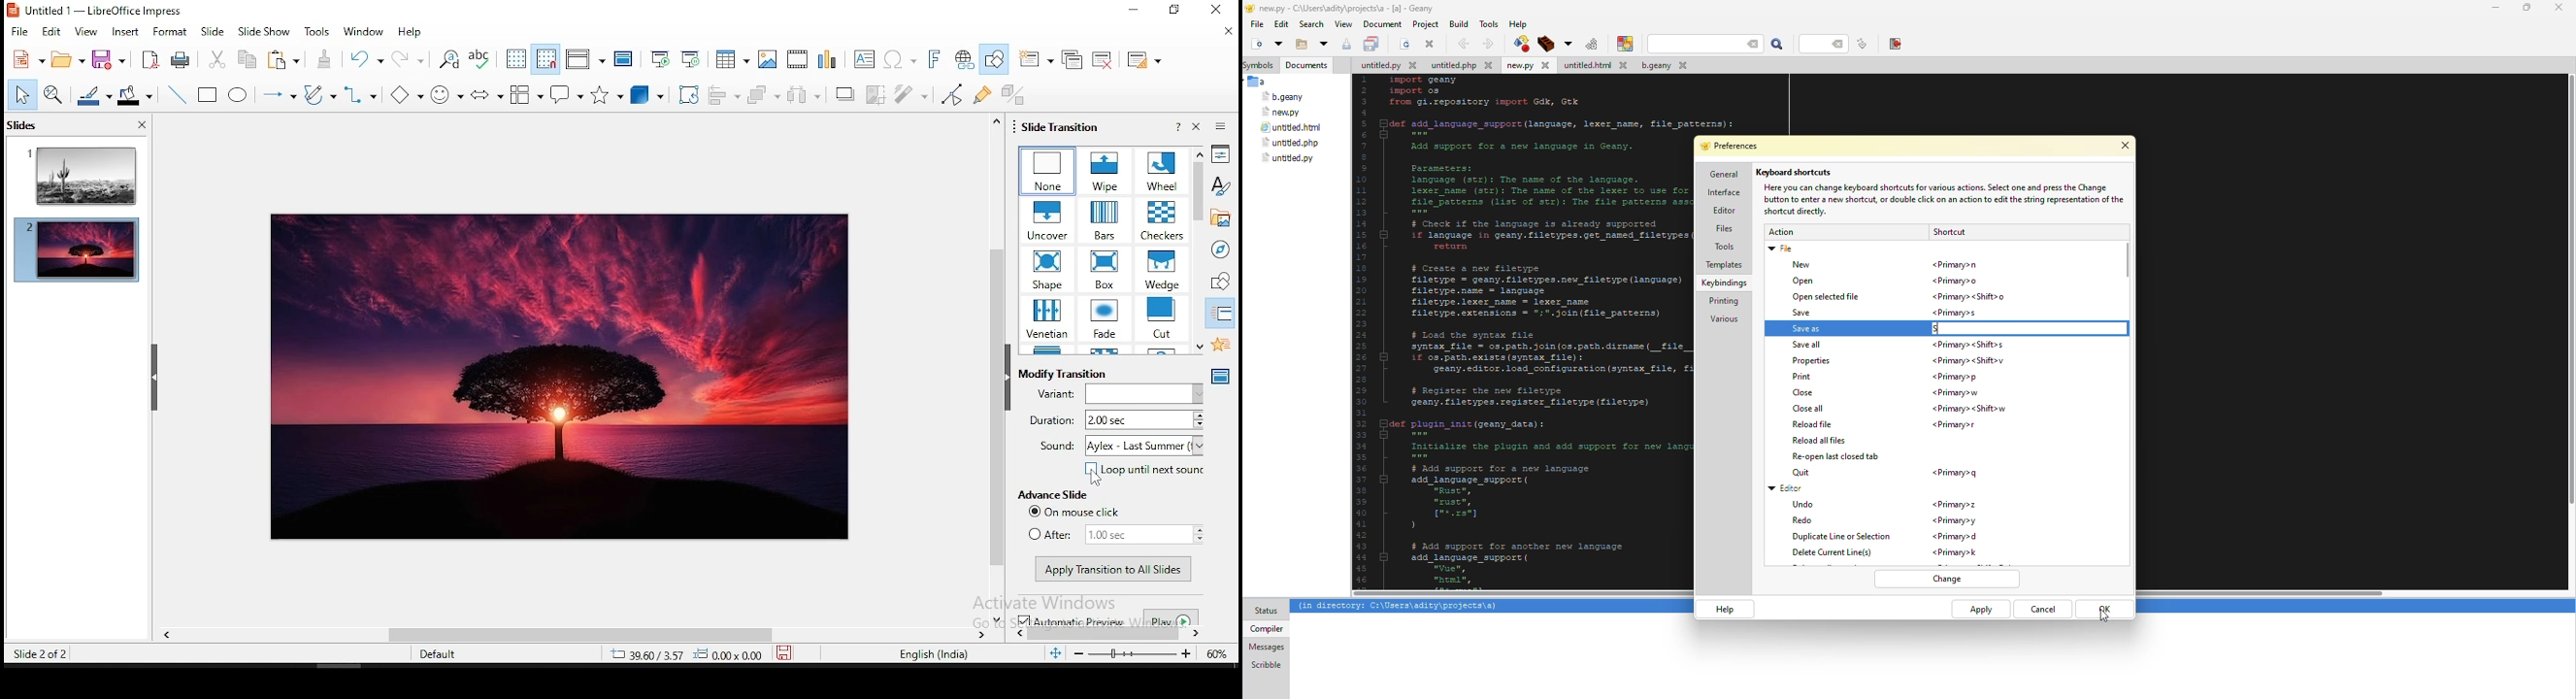 Image resolution: width=2576 pixels, height=700 pixels. Describe the element at coordinates (2566, 334) in the screenshot. I see `` at that location.